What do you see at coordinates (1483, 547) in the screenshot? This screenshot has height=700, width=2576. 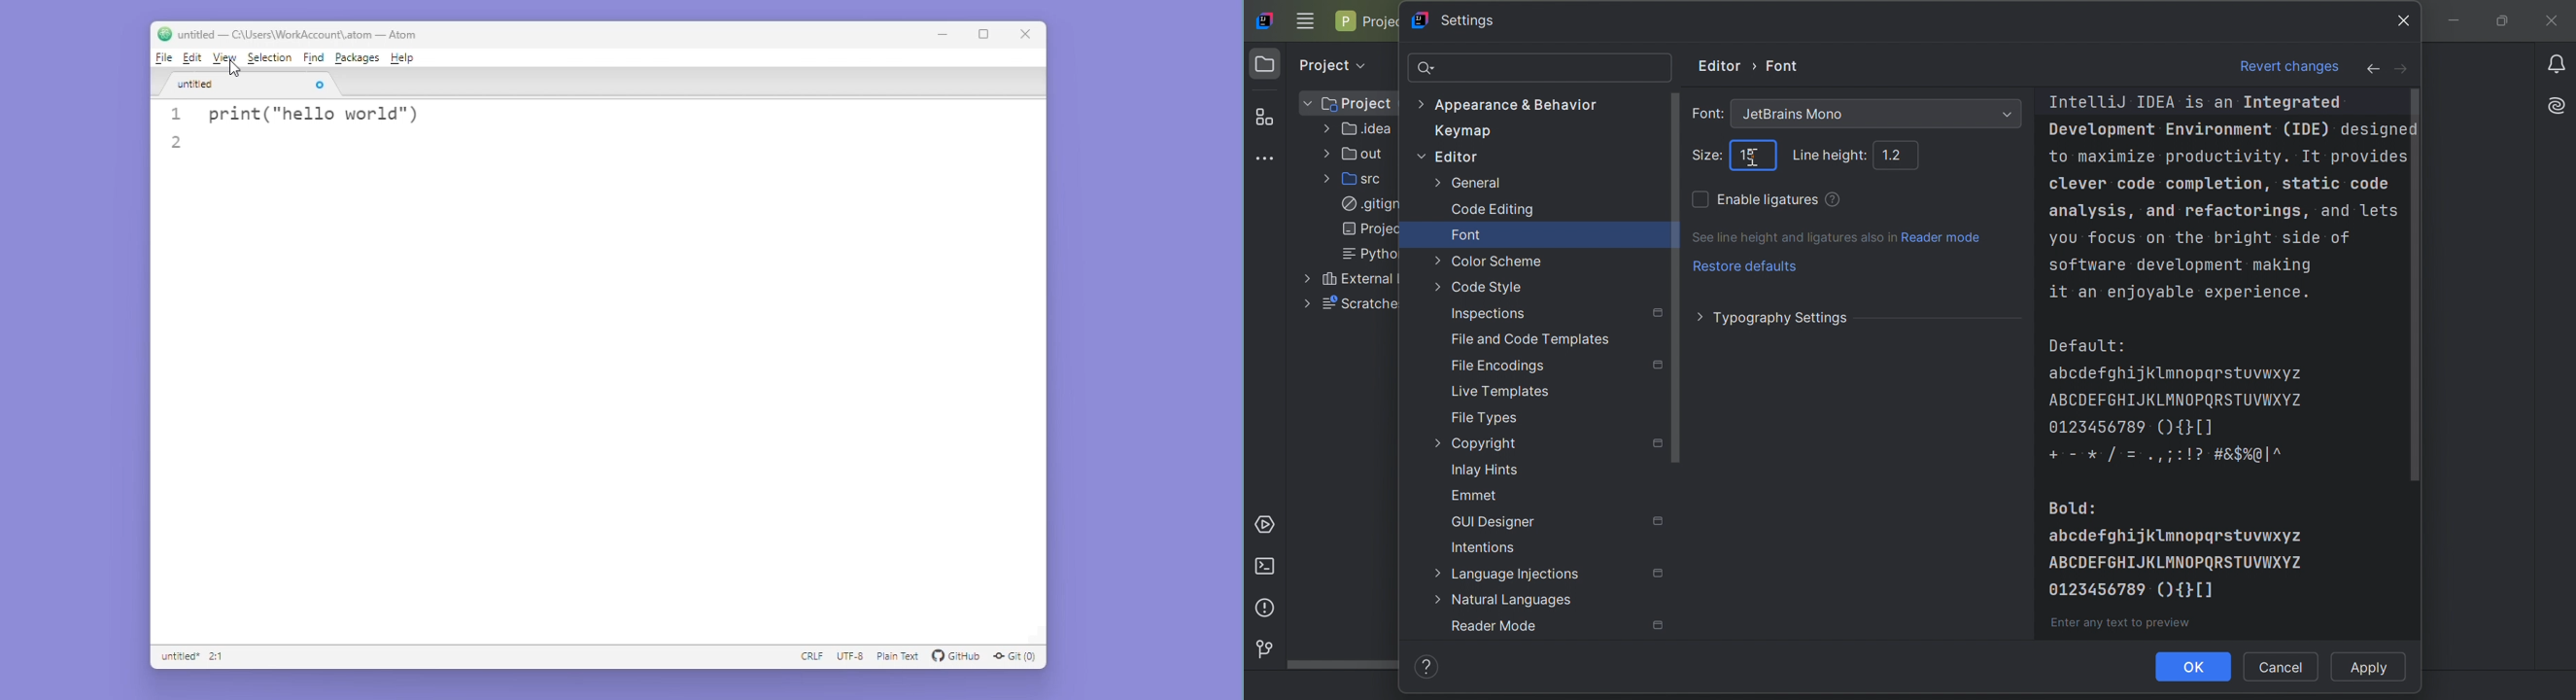 I see `Intentions` at bounding box center [1483, 547].